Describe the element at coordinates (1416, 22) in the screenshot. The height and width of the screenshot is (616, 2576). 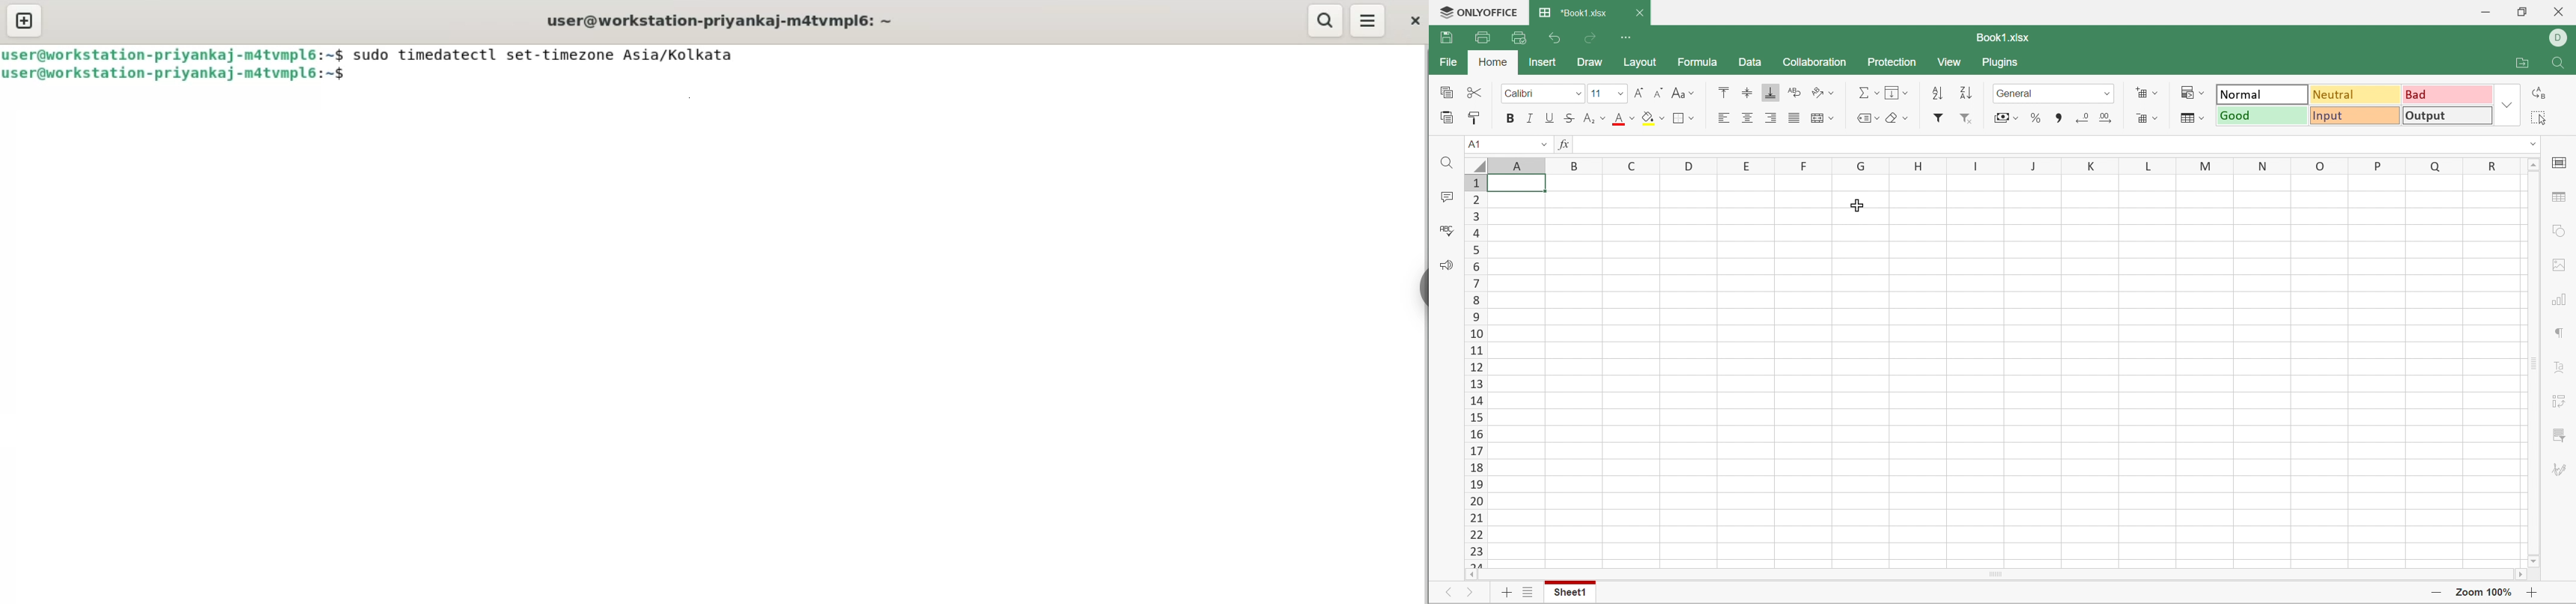
I see `close` at that location.